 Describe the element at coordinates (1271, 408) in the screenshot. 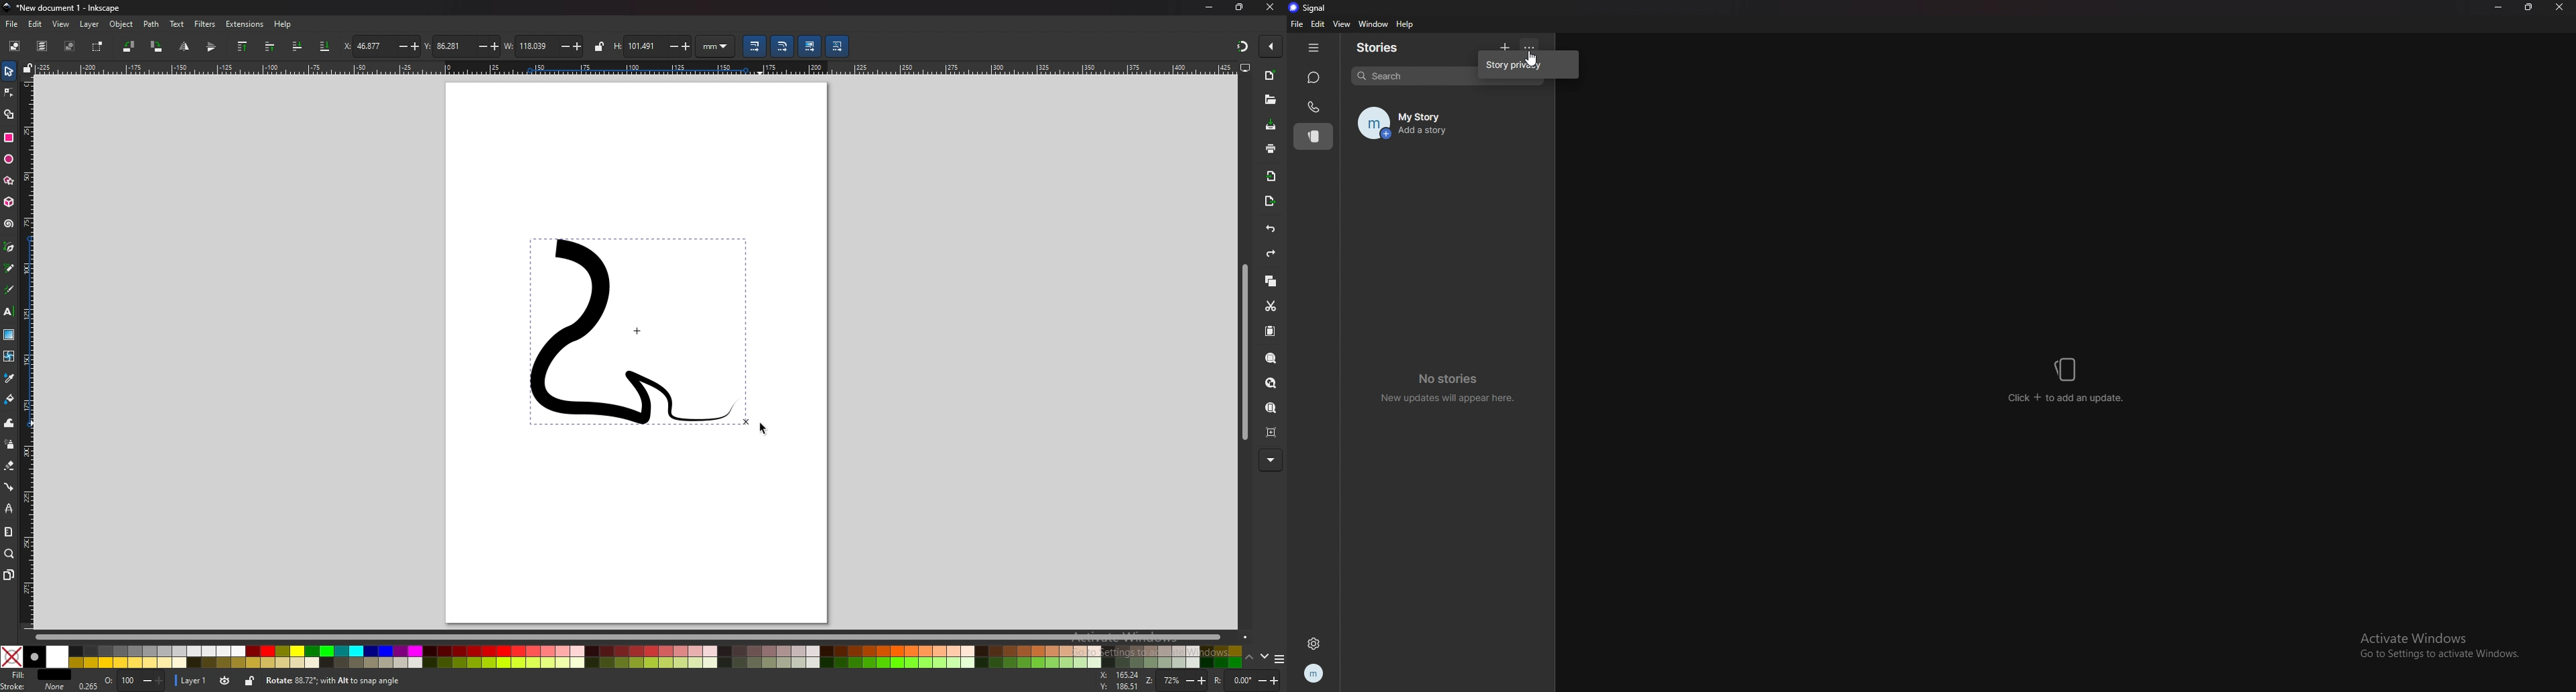

I see `zoom page` at that location.